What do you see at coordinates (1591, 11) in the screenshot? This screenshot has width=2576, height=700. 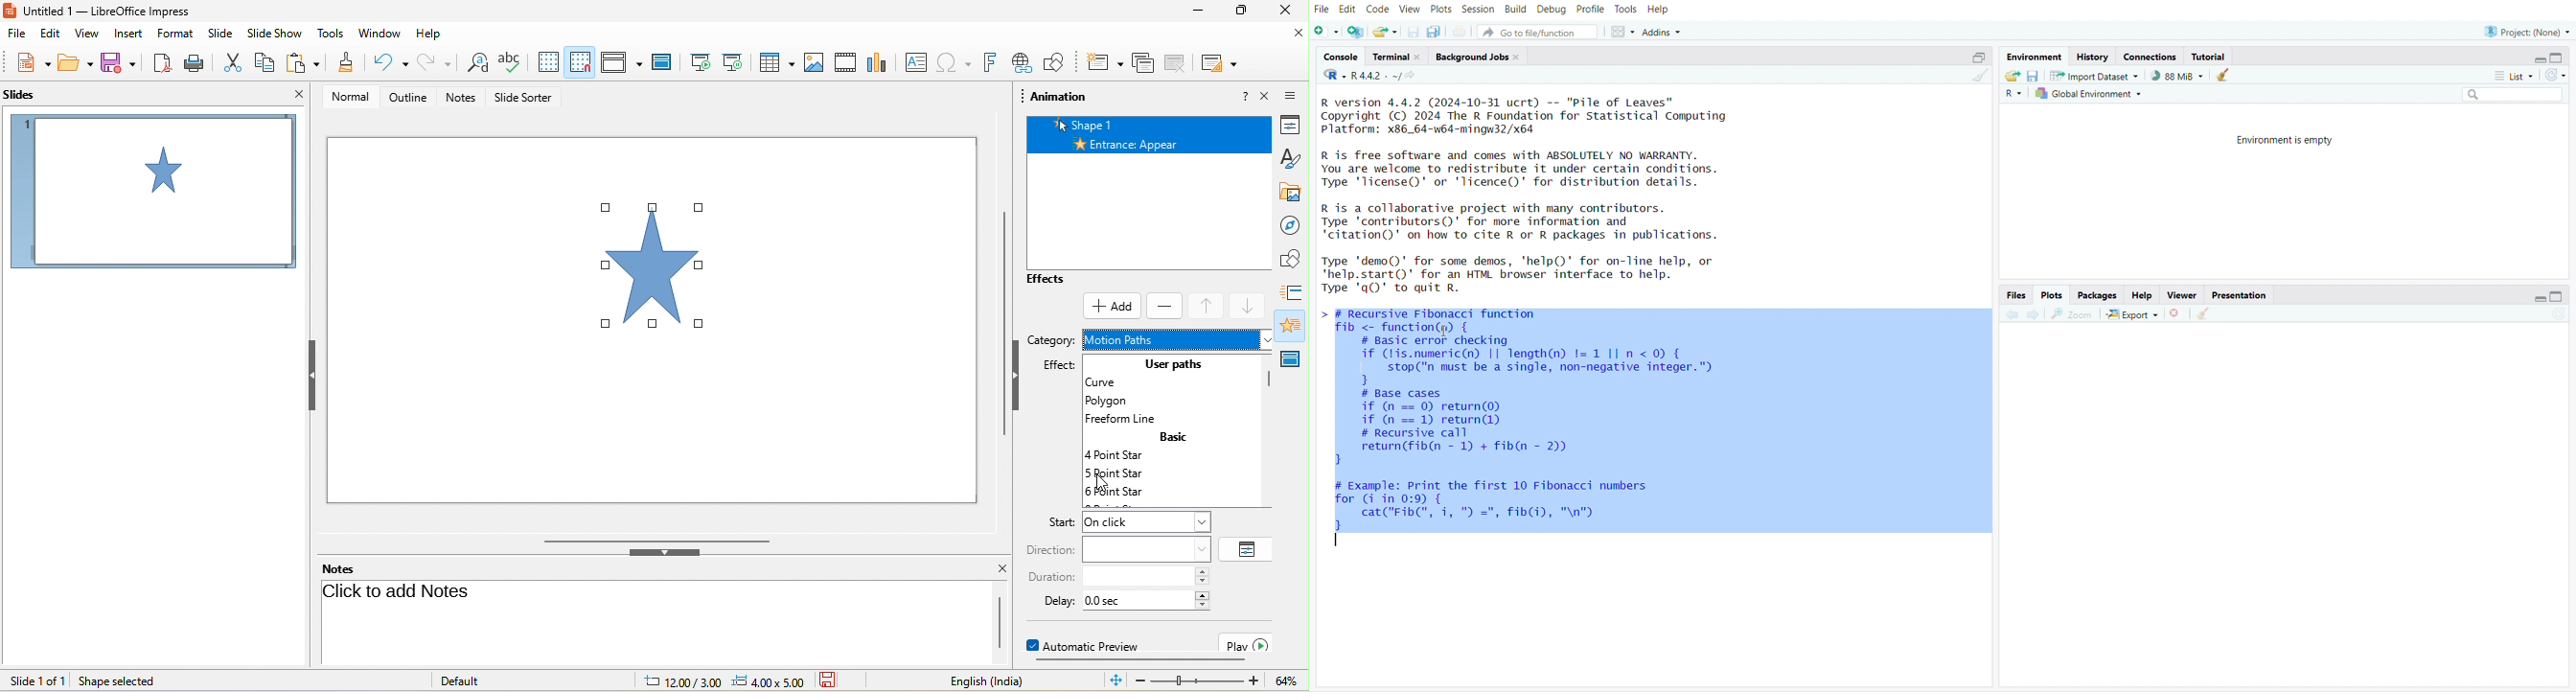 I see `profile` at bounding box center [1591, 11].